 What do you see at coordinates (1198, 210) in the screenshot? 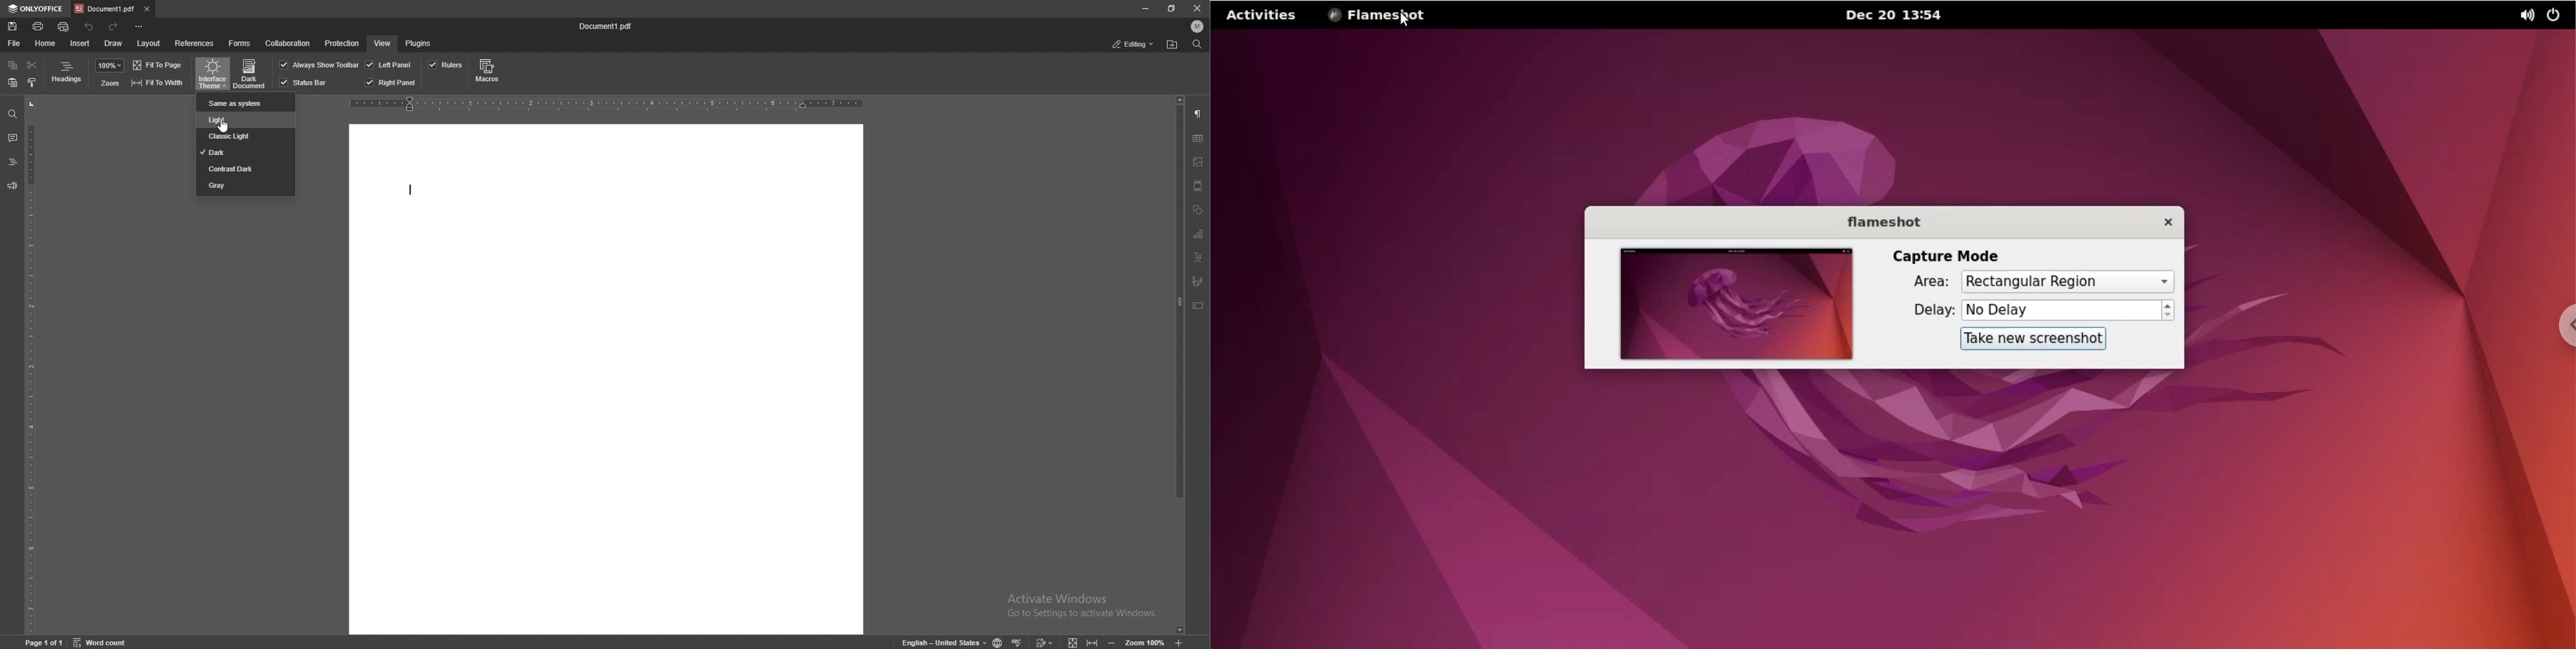
I see `shapes` at bounding box center [1198, 210].